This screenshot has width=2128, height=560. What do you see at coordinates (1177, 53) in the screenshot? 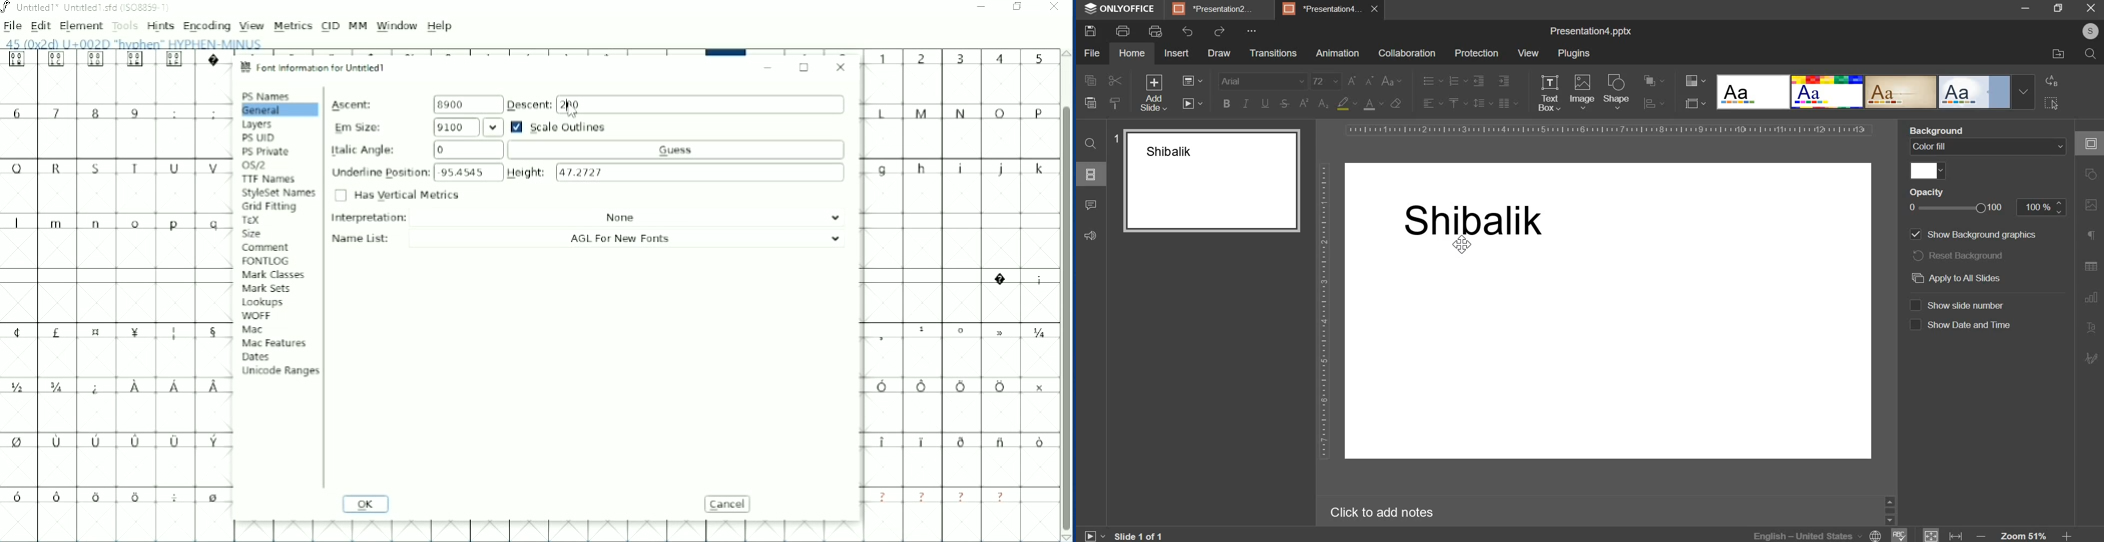
I see `insert` at bounding box center [1177, 53].